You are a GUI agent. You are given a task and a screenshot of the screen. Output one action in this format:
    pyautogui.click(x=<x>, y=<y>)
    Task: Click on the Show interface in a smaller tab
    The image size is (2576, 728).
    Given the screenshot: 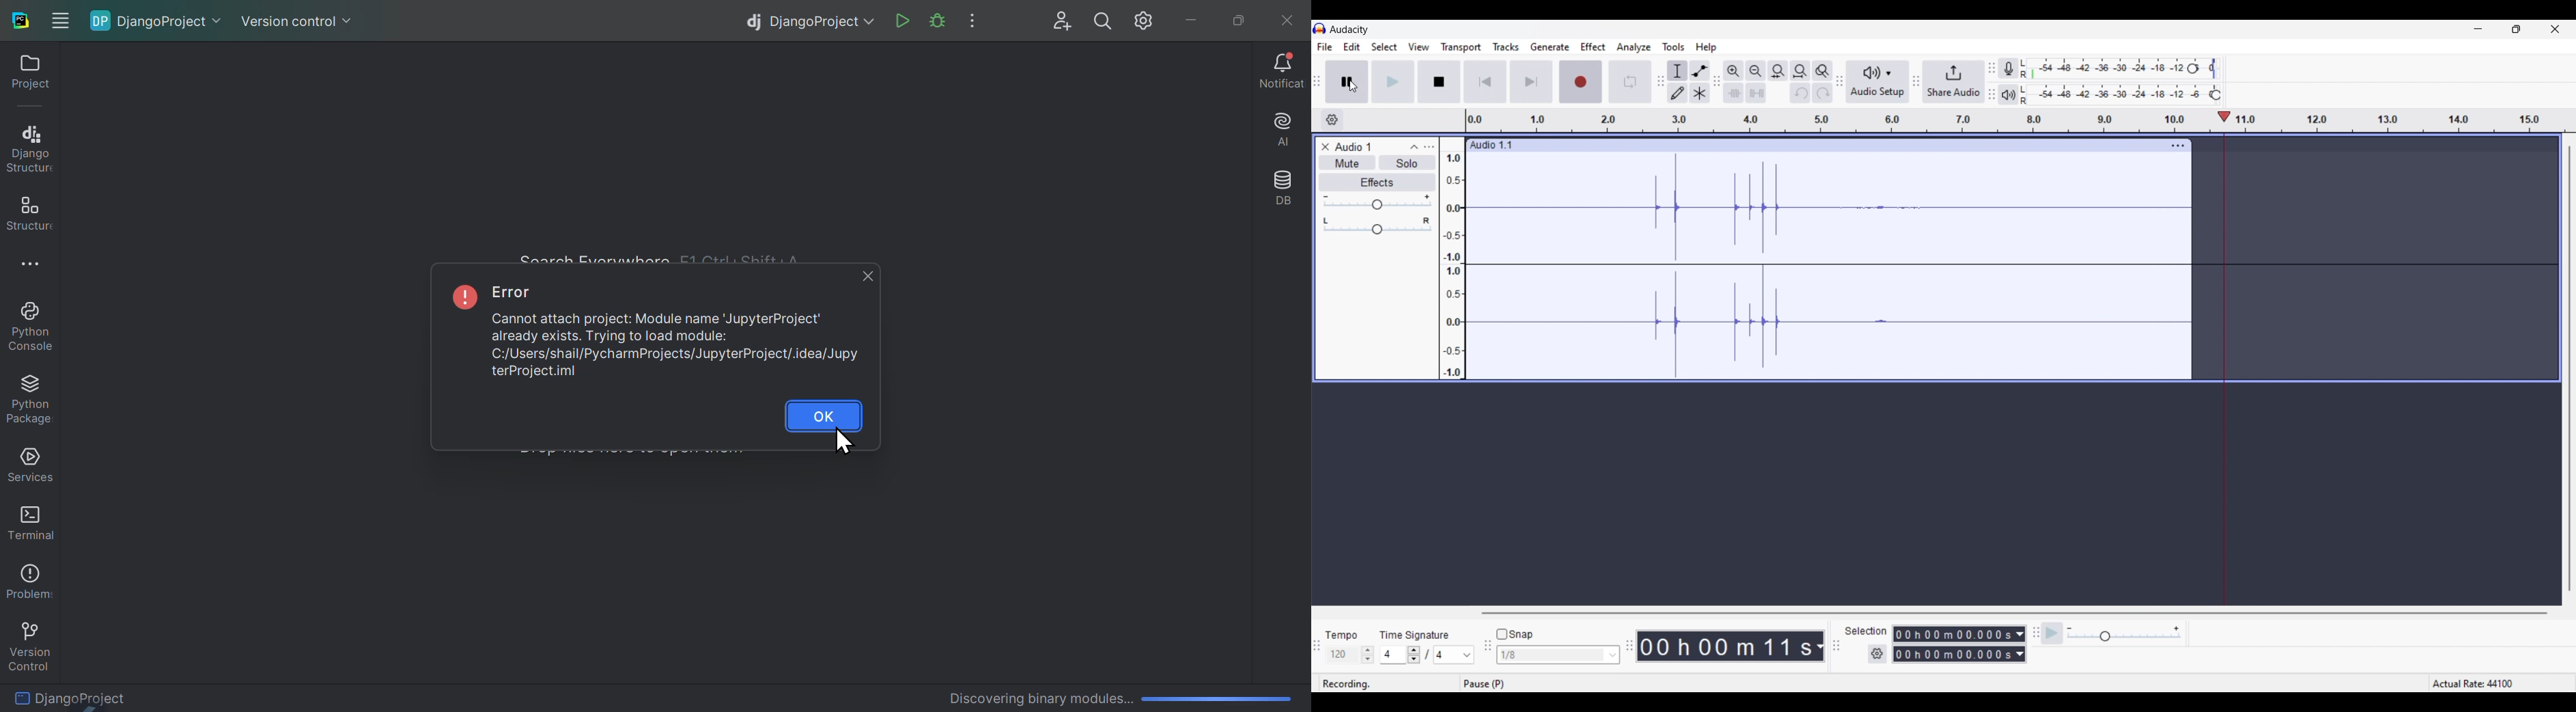 What is the action you would take?
    pyautogui.click(x=2517, y=28)
    